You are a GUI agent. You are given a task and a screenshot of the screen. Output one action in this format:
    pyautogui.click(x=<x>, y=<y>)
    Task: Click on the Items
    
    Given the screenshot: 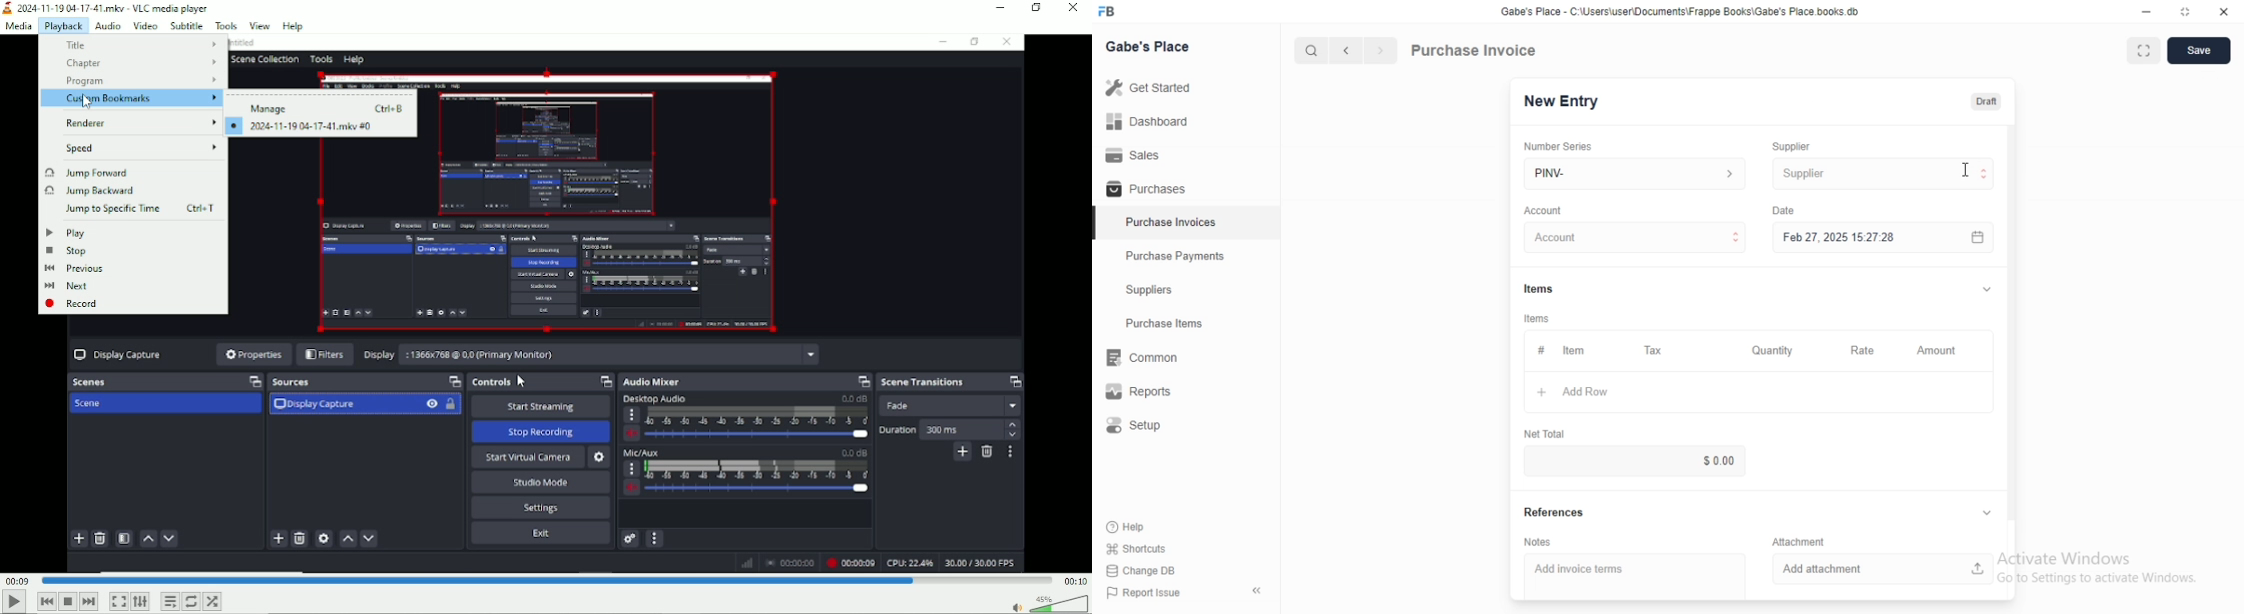 What is the action you would take?
    pyautogui.click(x=1539, y=289)
    